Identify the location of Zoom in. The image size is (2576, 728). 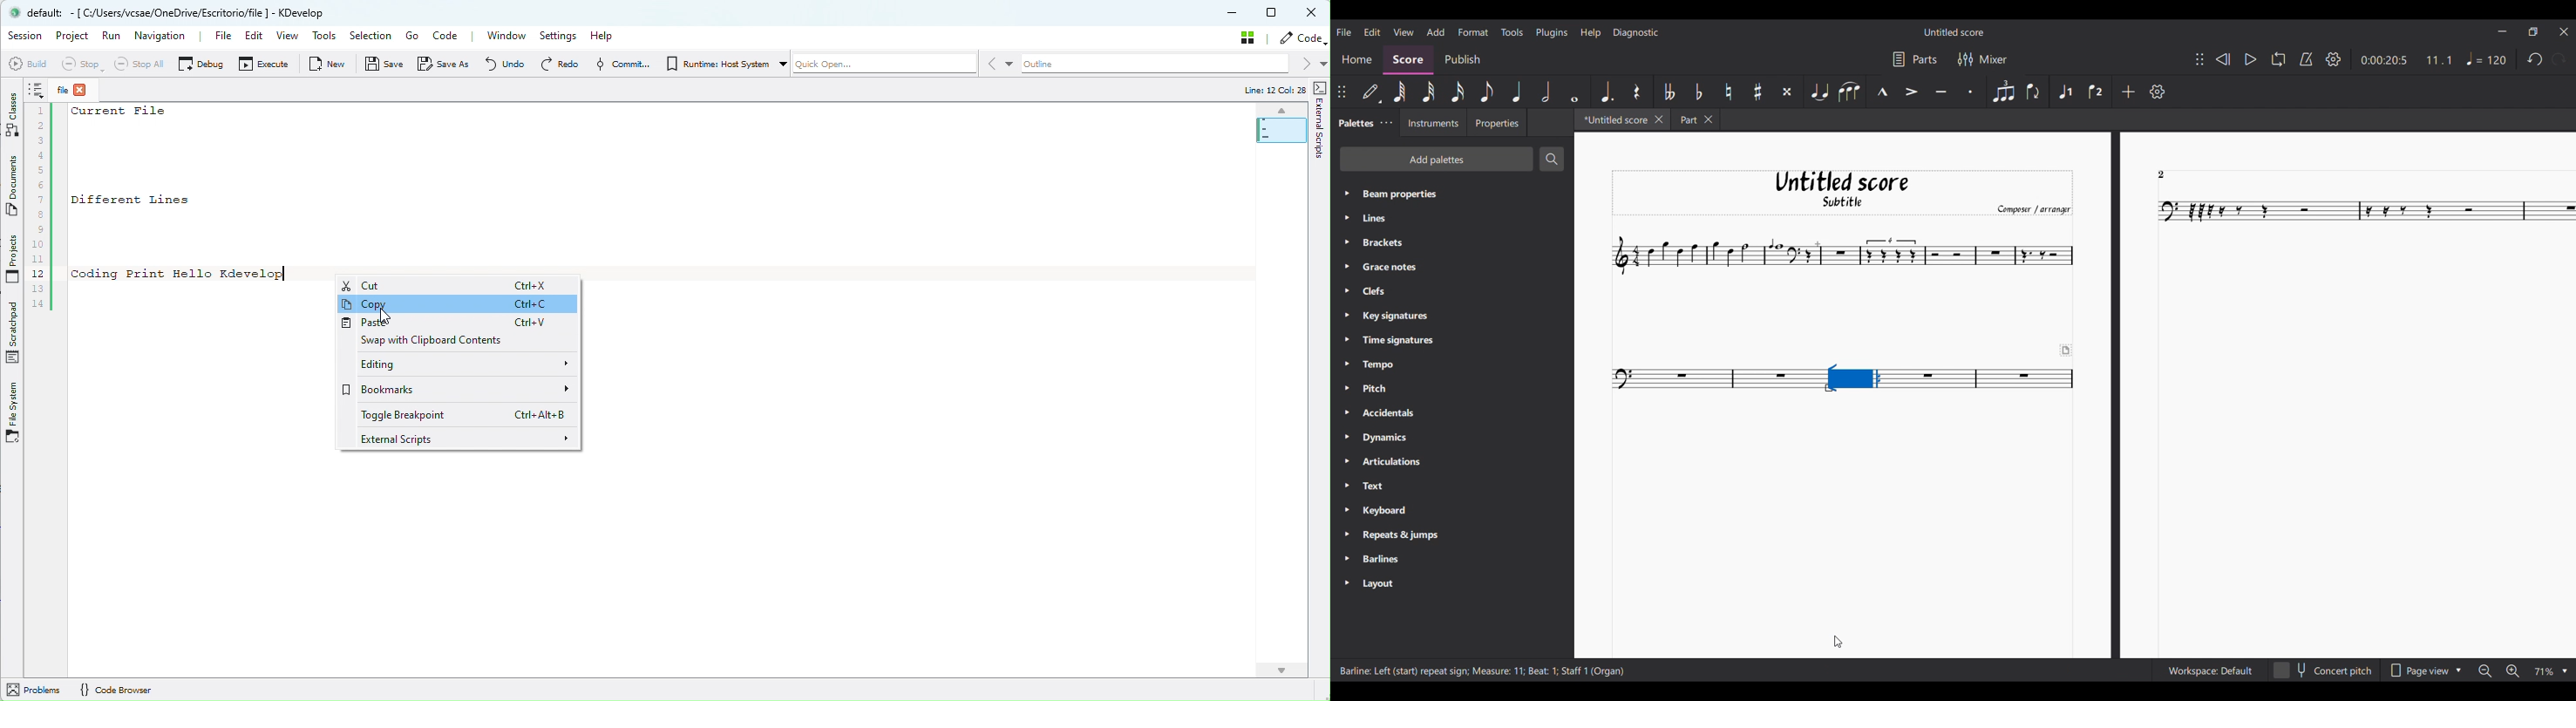
(2513, 670).